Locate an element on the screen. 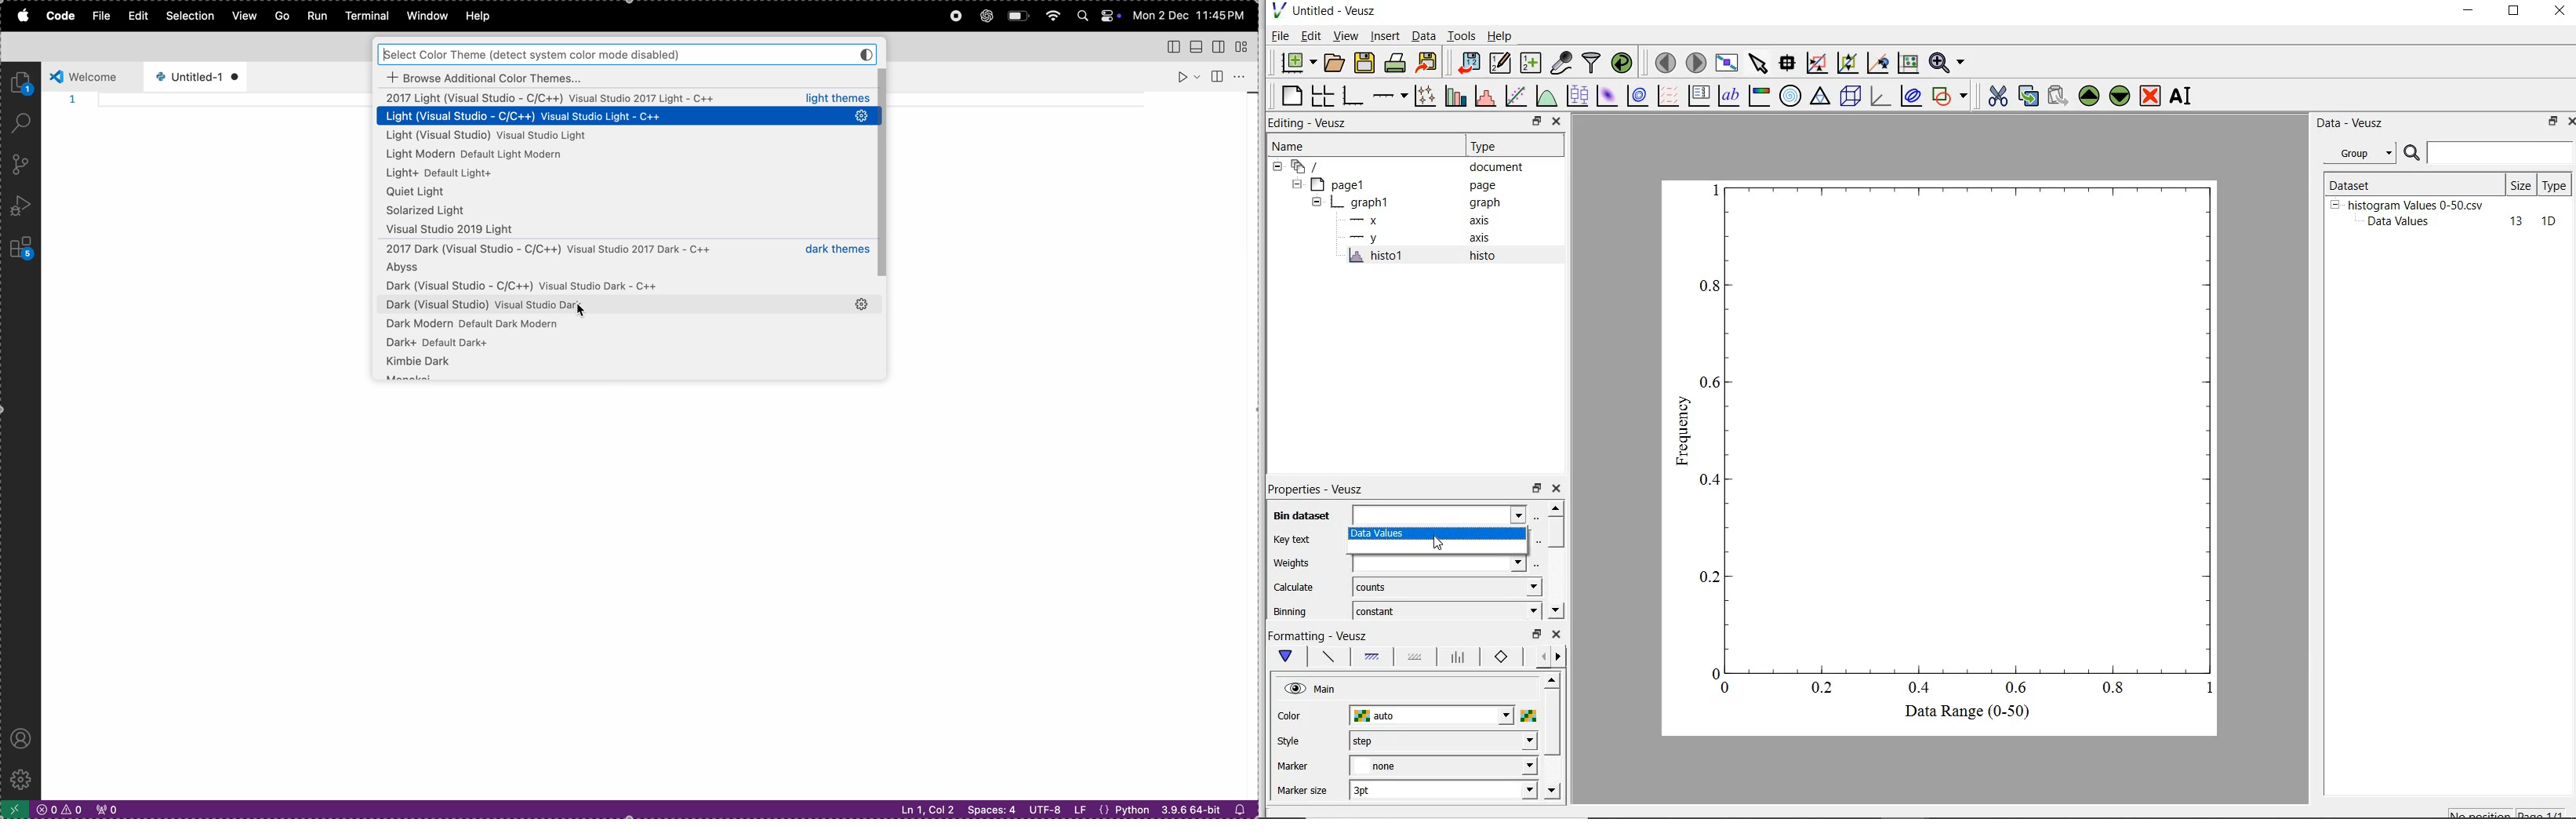 The image size is (2576, 840). utf 8 is located at coordinates (1057, 809).